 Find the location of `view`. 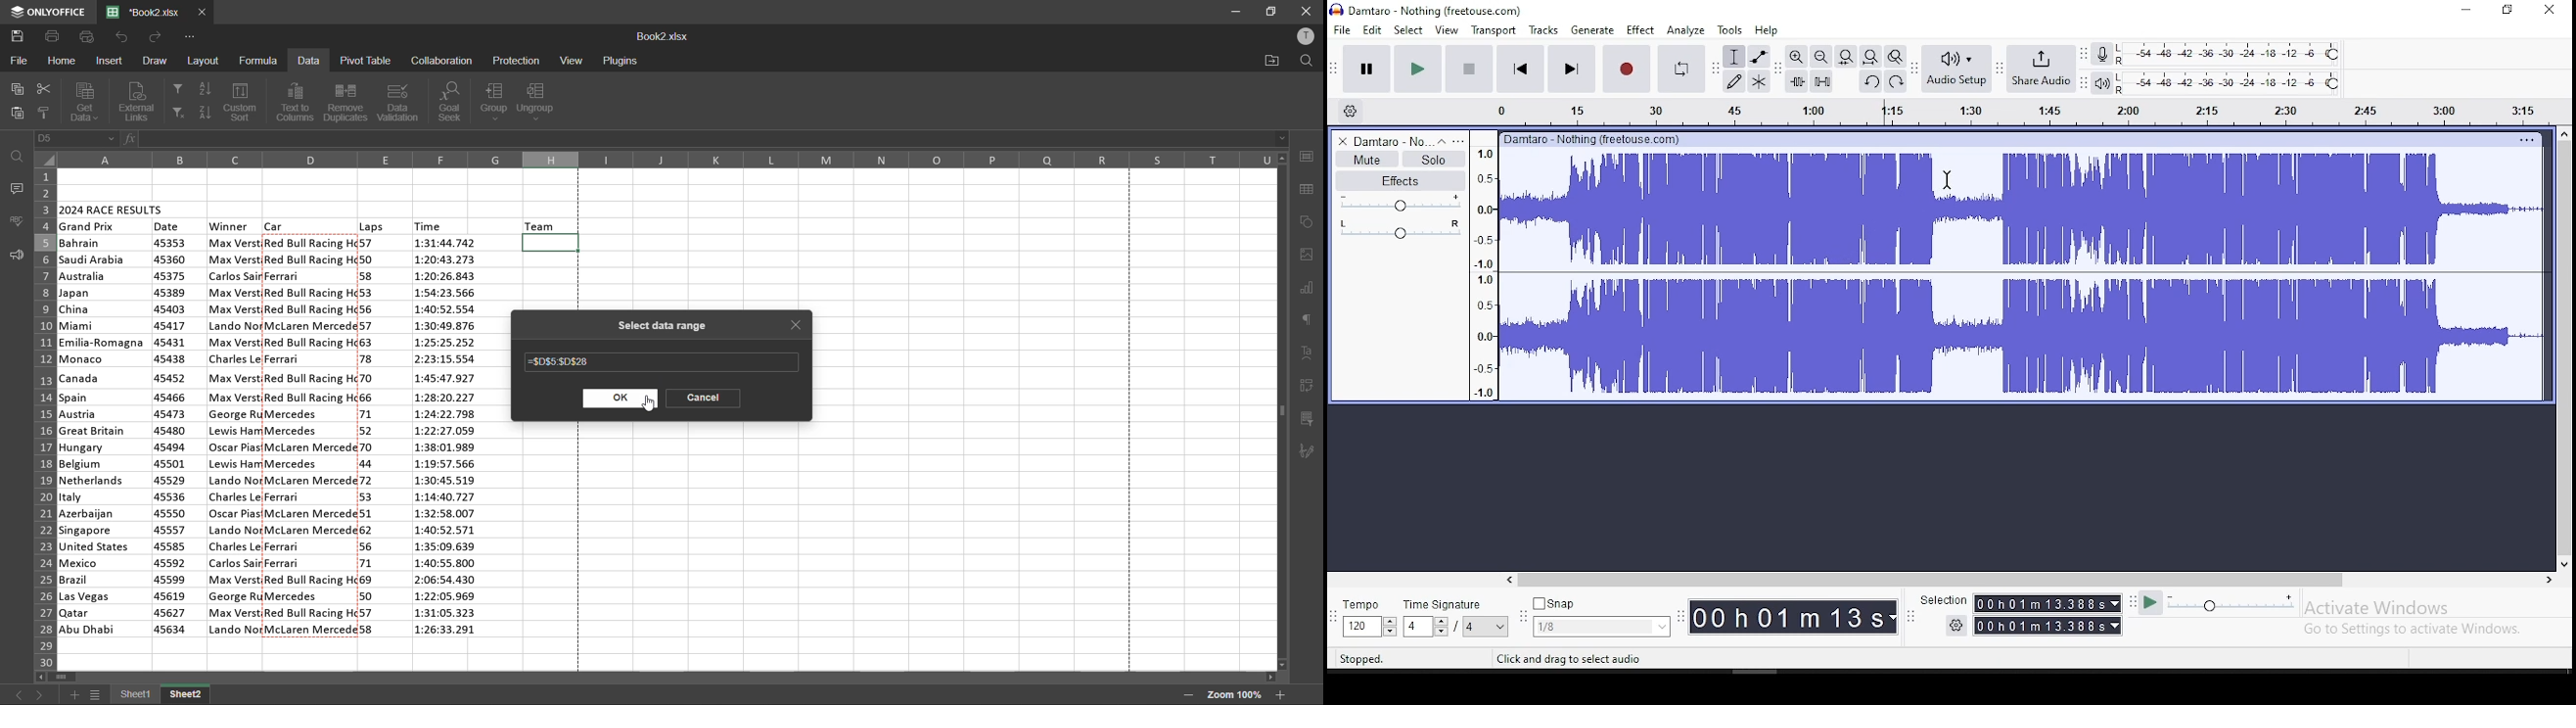

view is located at coordinates (571, 60).